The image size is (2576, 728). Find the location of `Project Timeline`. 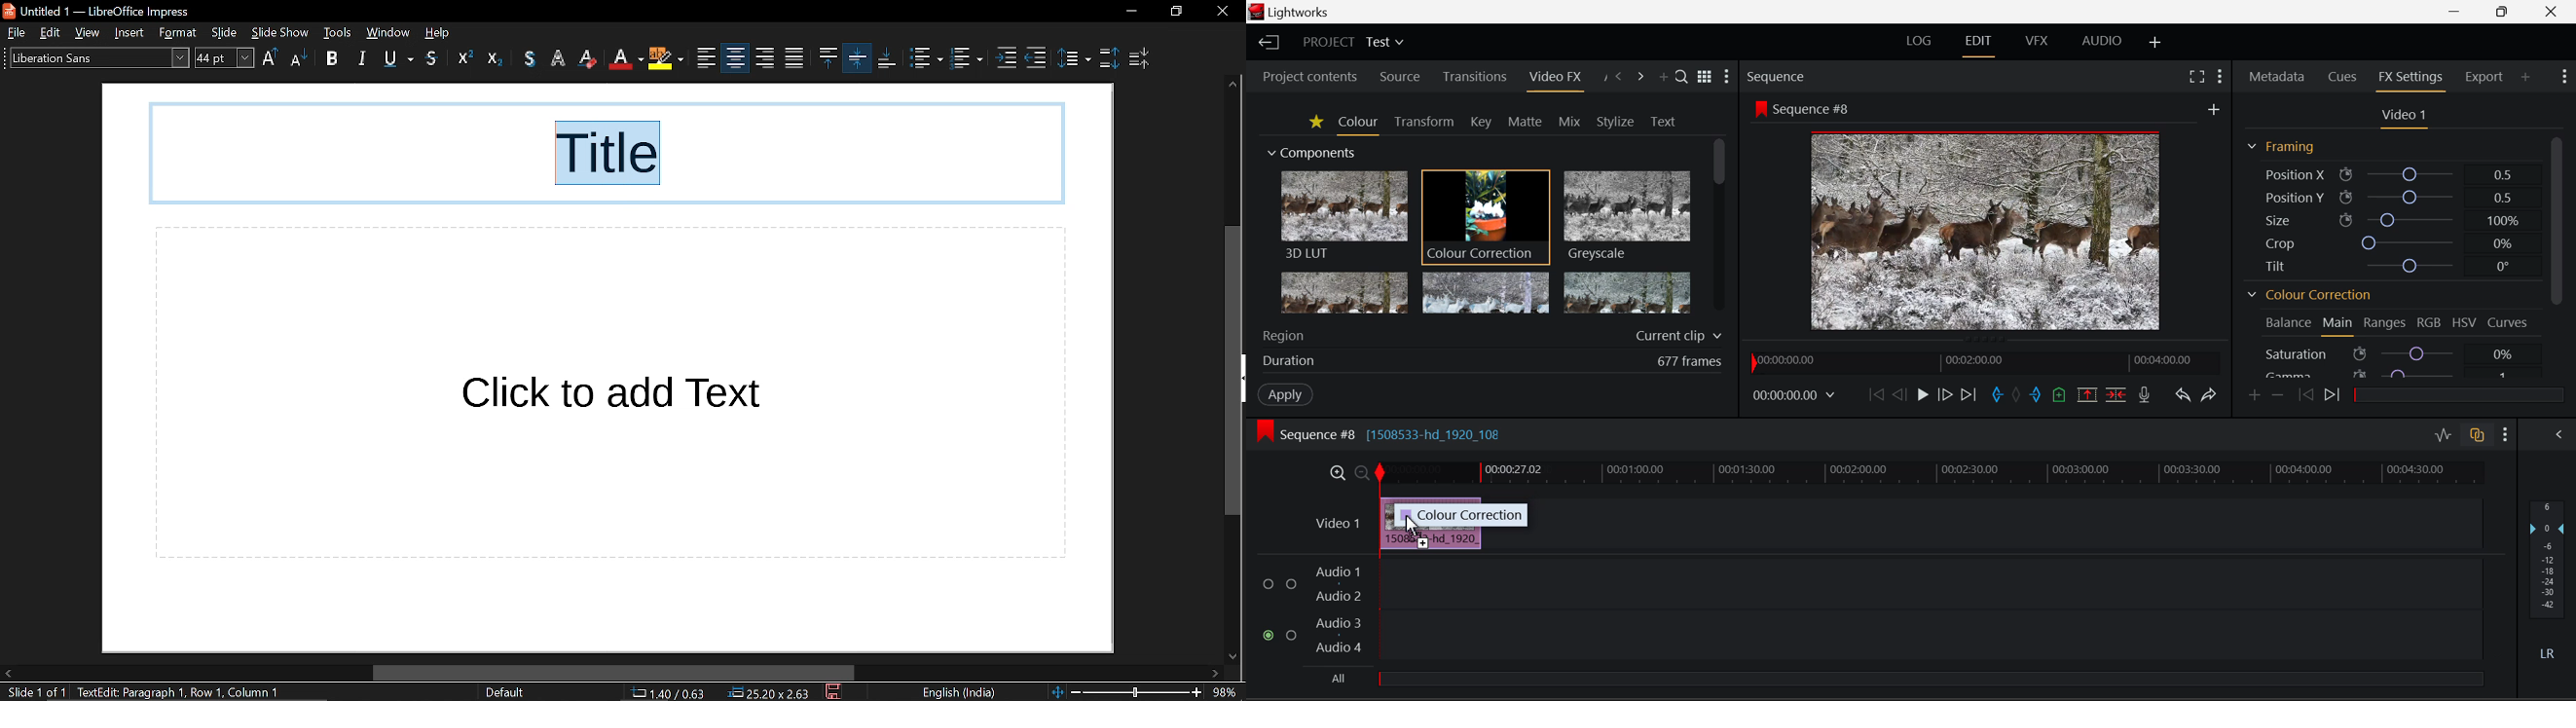

Project Timeline is located at coordinates (1928, 474).